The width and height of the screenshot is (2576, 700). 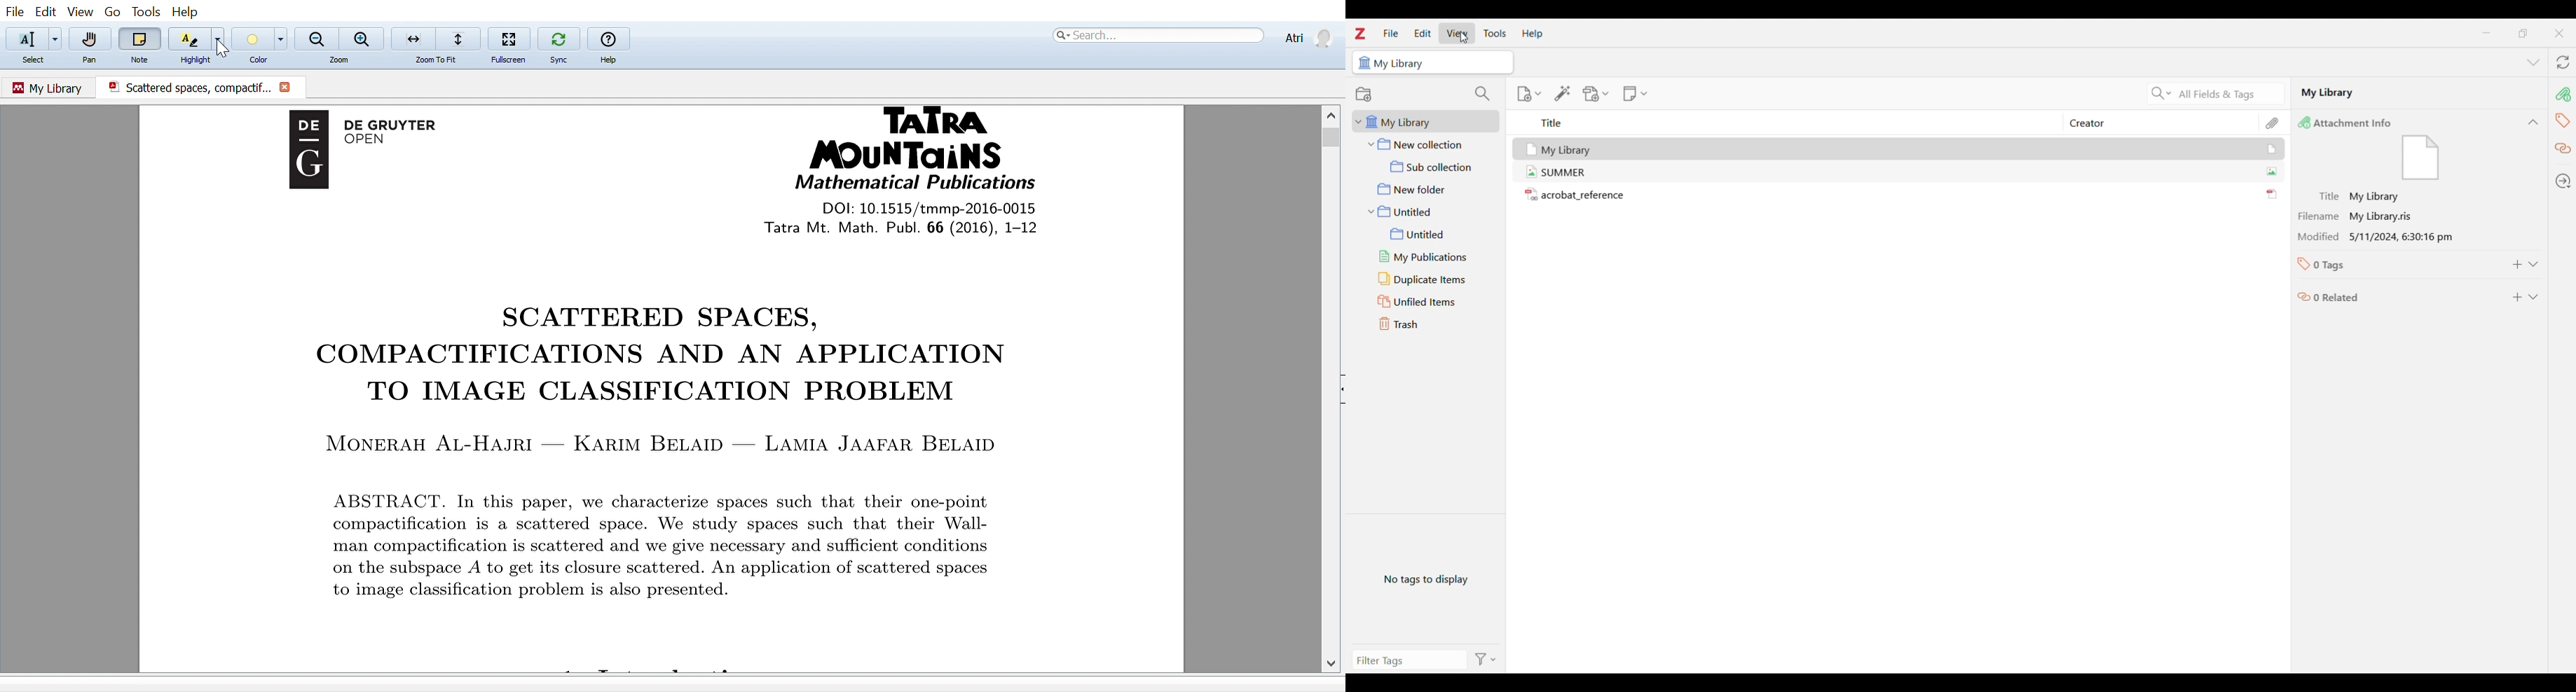 I want to click on Sync, so click(x=559, y=37).